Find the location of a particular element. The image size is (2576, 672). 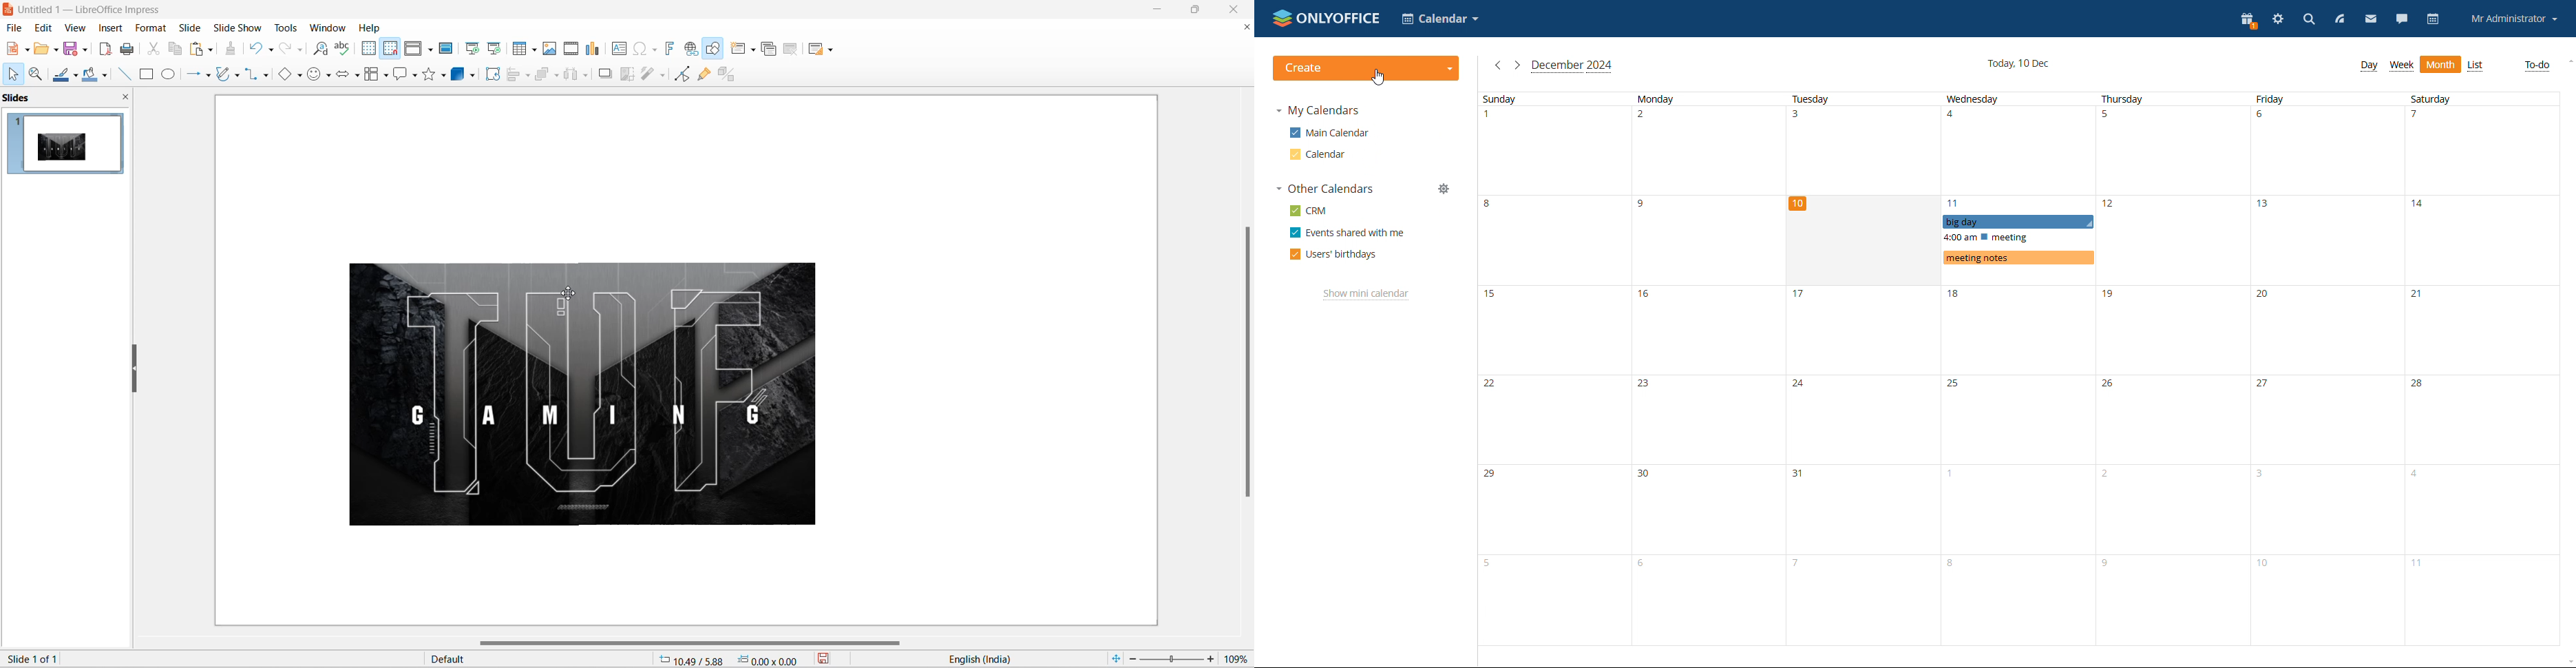

create is located at coordinates (1369, 67).